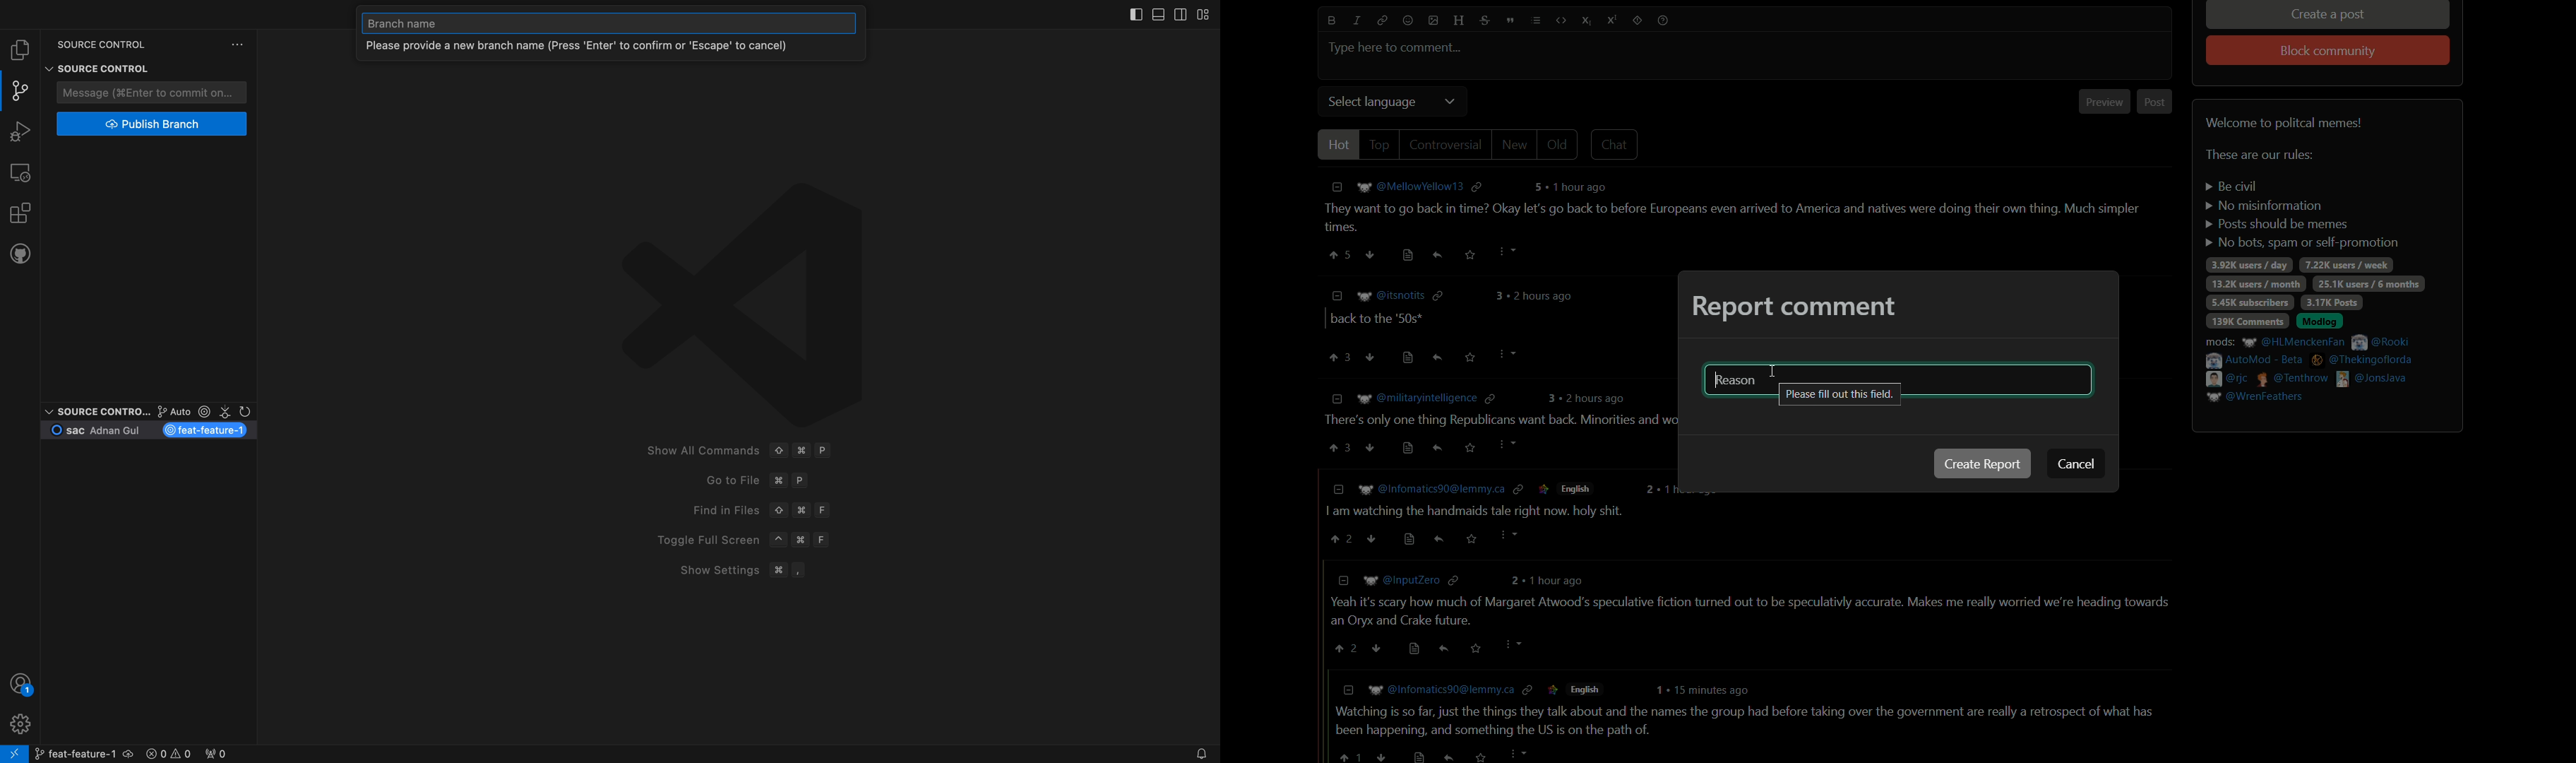 Image resolution: width=2576 pixels, height=784 pixels. I want to click on italic, so click(1358, 20).